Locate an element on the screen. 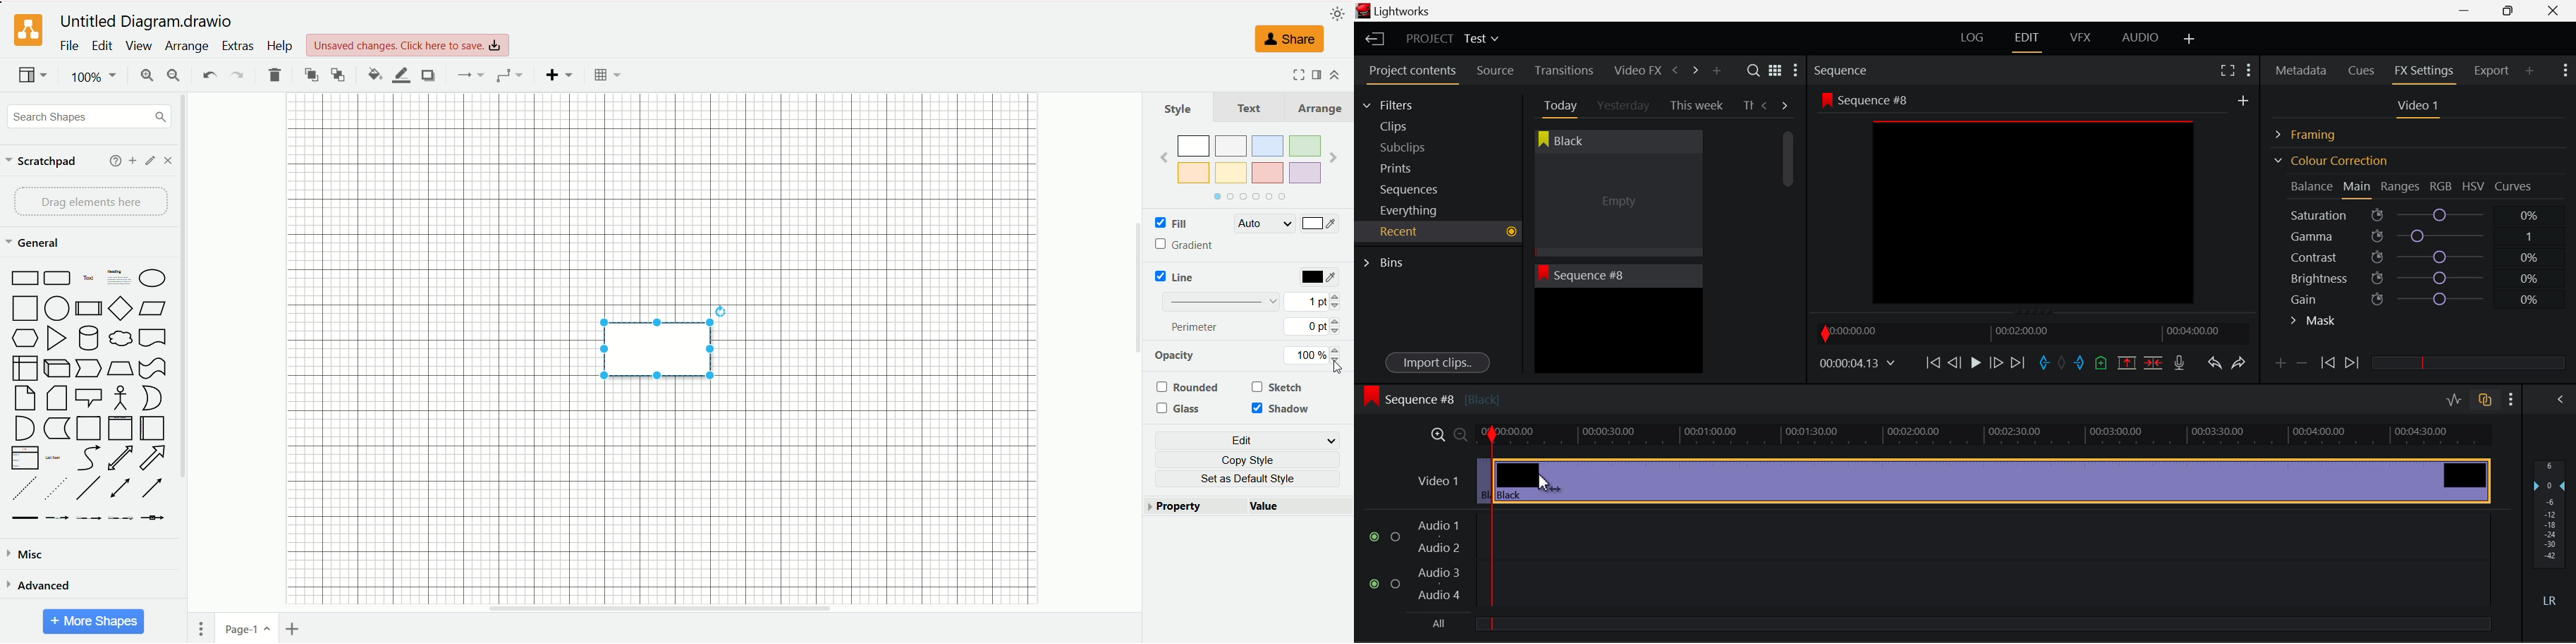  glass is located at coordinates (1182, 409).